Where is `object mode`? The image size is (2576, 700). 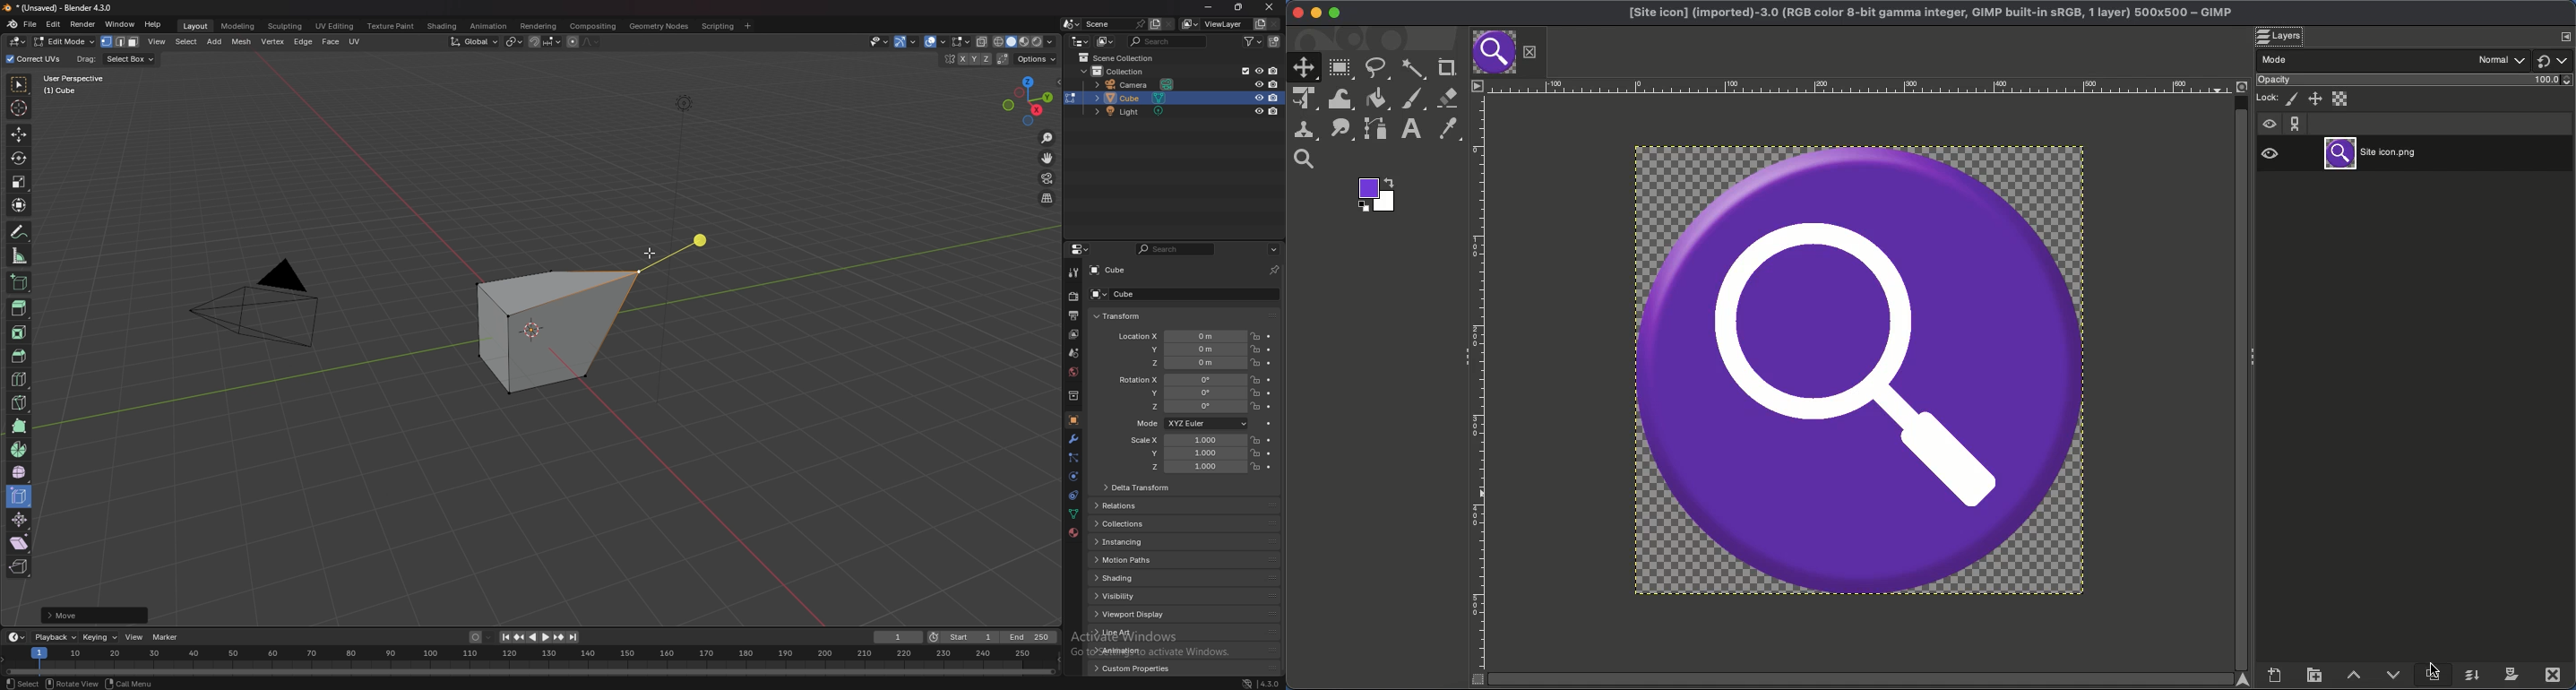 object mode is located at coordinates (66, 42).